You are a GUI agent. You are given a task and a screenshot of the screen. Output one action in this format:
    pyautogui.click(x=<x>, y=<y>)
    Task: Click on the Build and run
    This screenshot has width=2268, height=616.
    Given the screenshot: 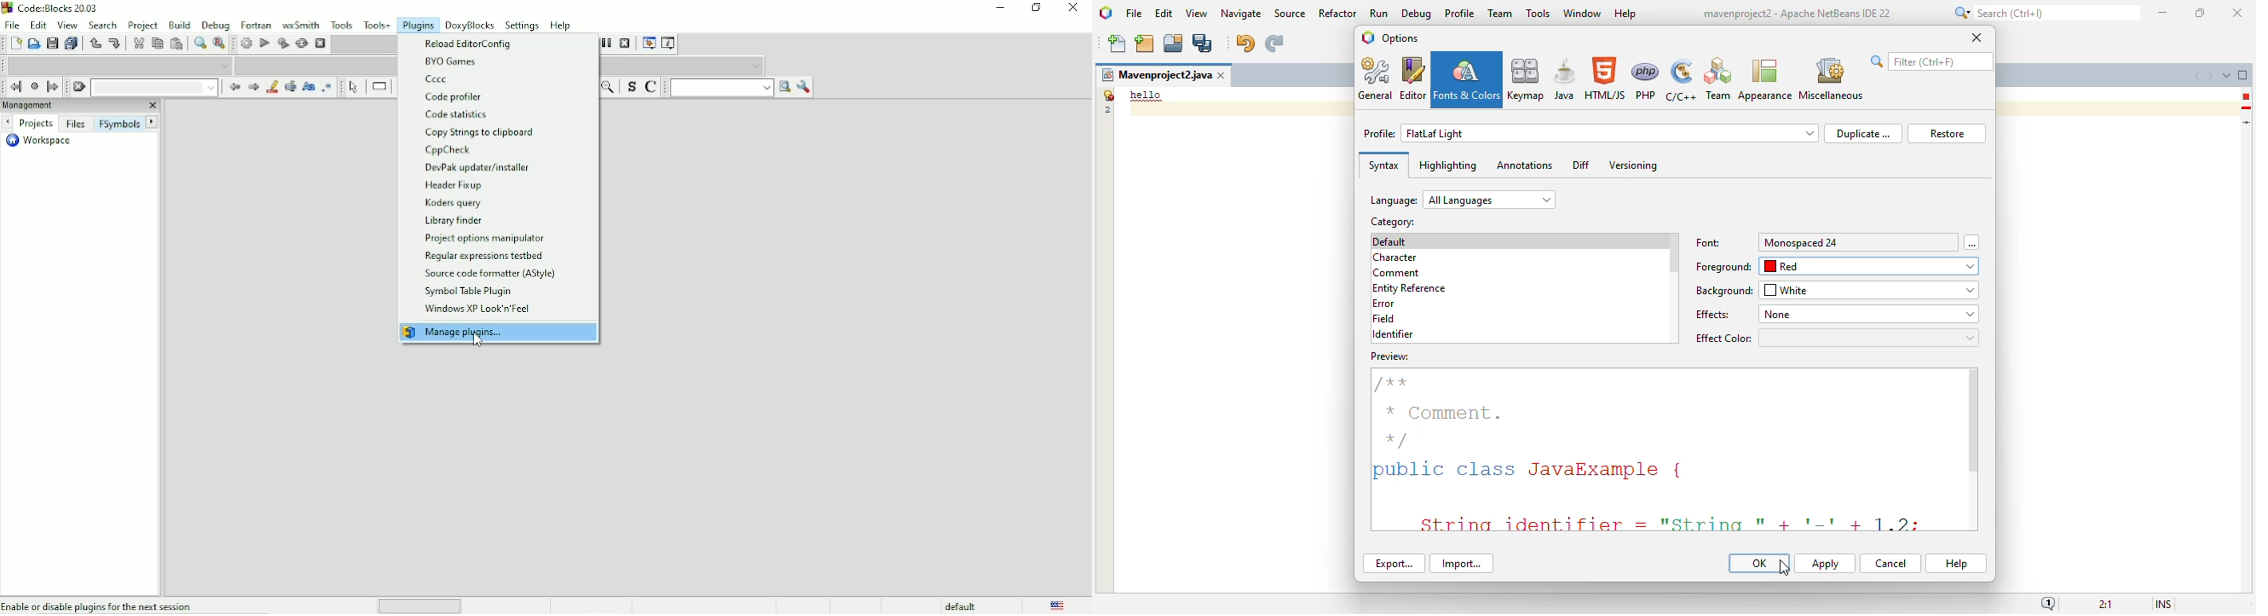 What is the action you would take?
    pyautogui.click(x=283, y=43)
    